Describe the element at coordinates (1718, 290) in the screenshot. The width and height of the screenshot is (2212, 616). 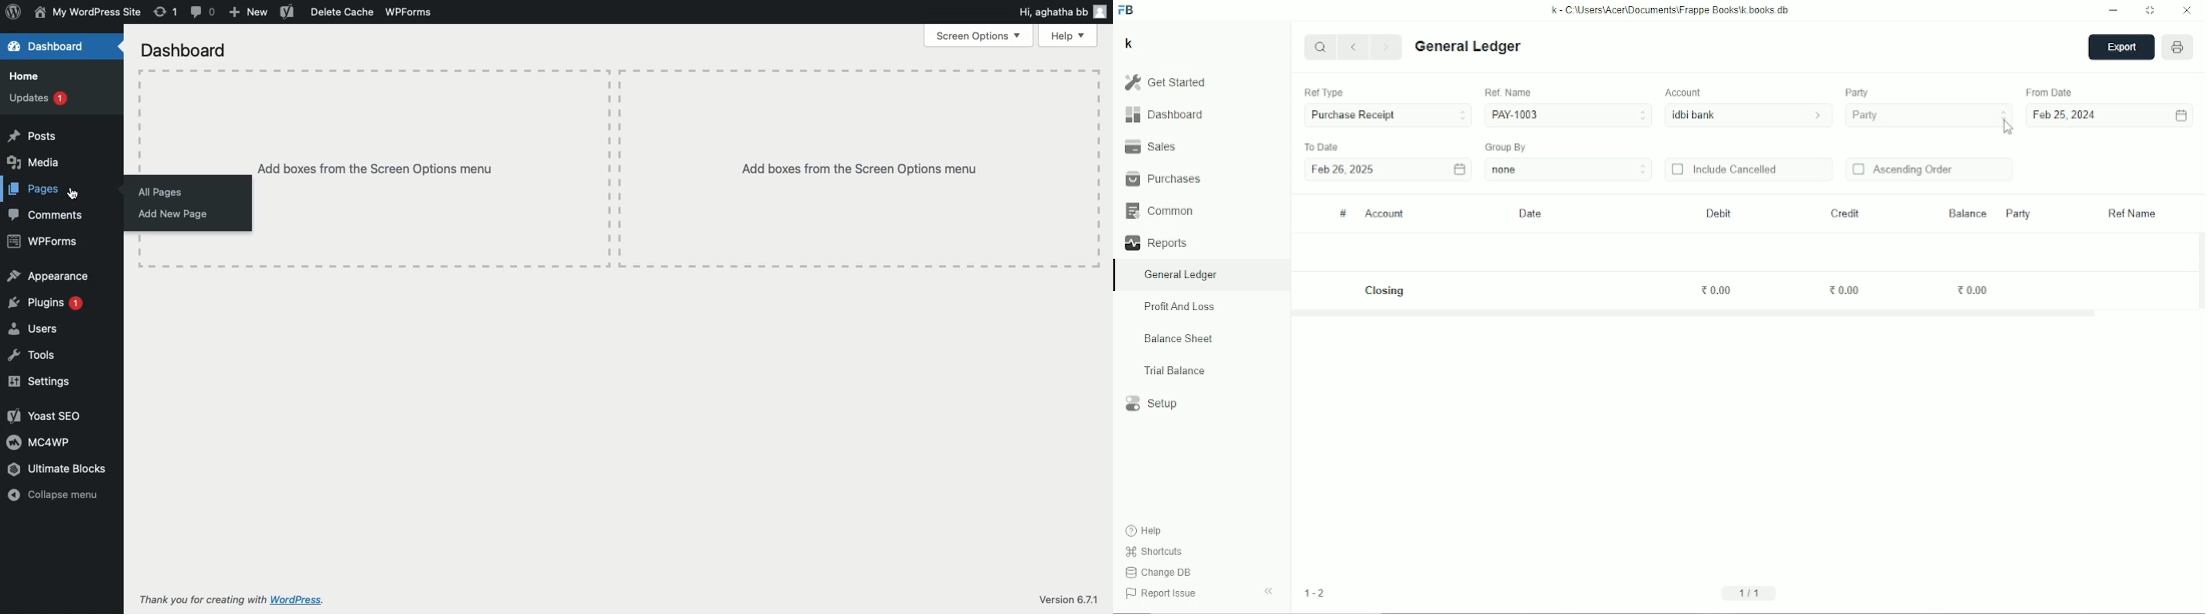
I see `0.00` at that location.